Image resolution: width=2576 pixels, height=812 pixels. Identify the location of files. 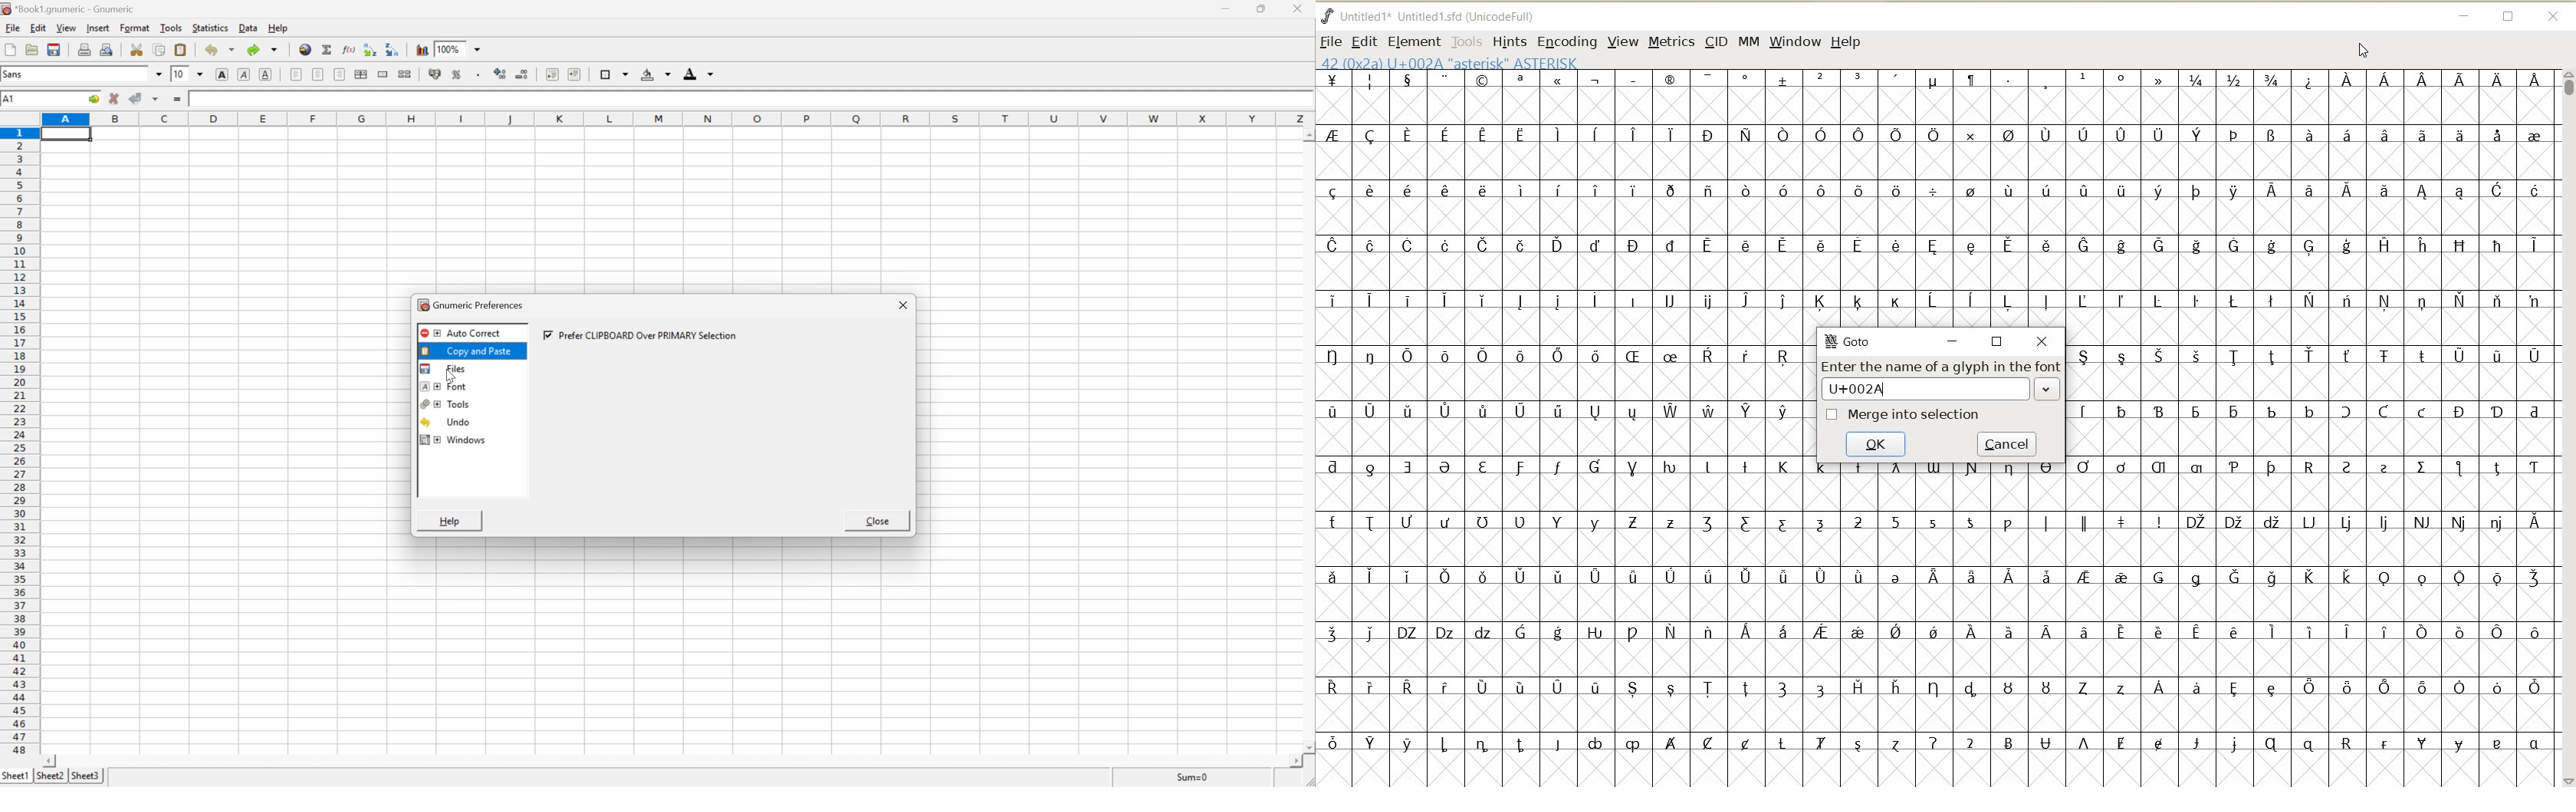
(441, 368).